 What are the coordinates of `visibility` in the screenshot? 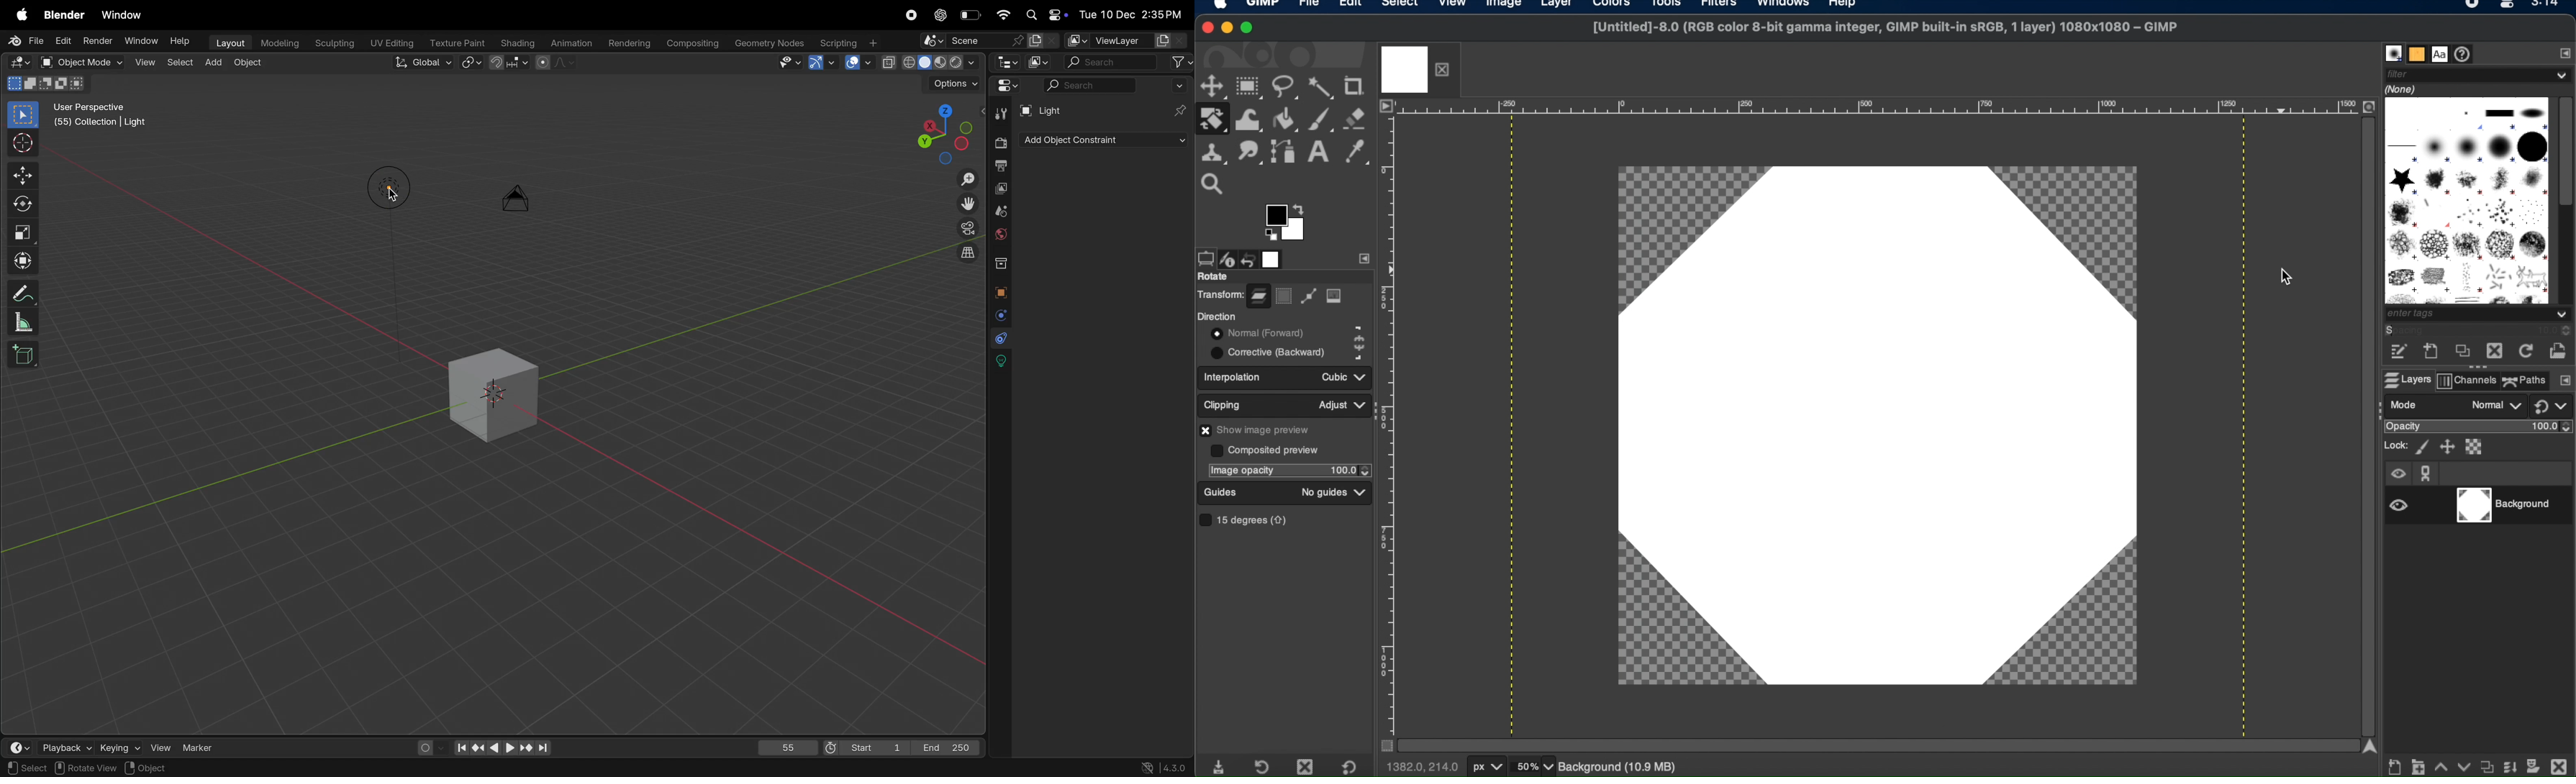 It's located at (786, 63).